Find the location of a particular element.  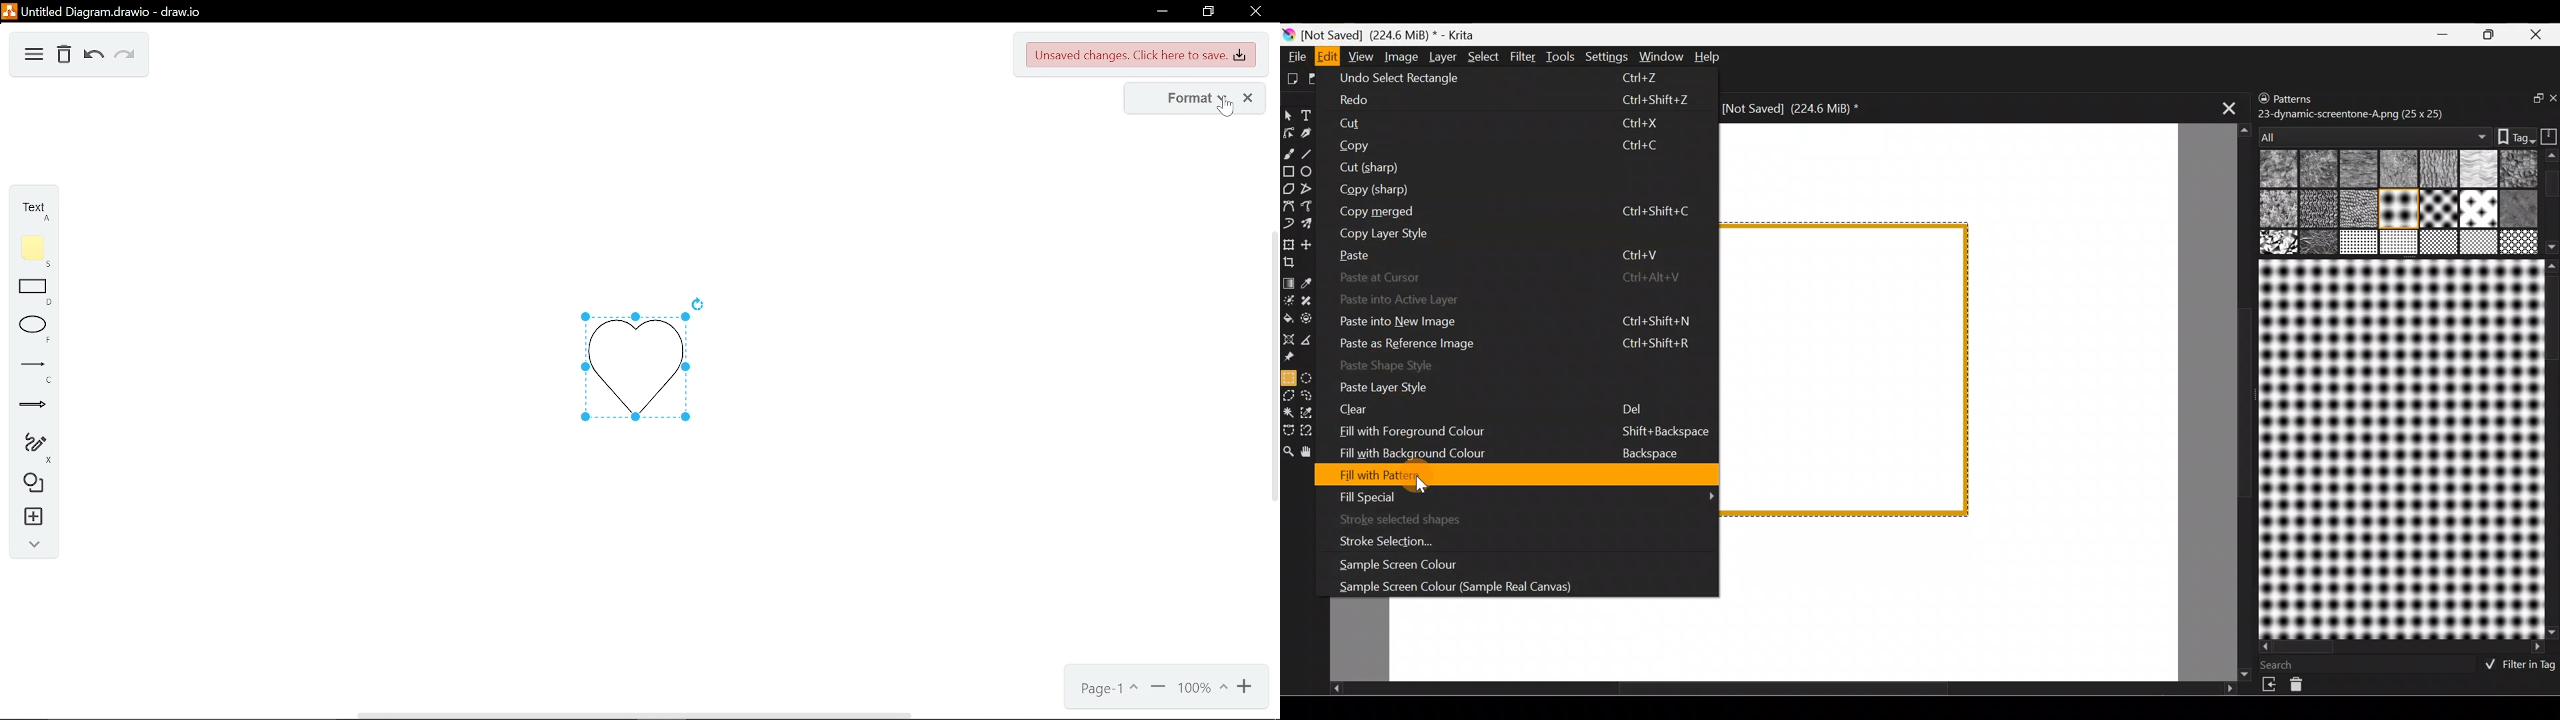

Scroll bar is located at coordinates (2403, 647).